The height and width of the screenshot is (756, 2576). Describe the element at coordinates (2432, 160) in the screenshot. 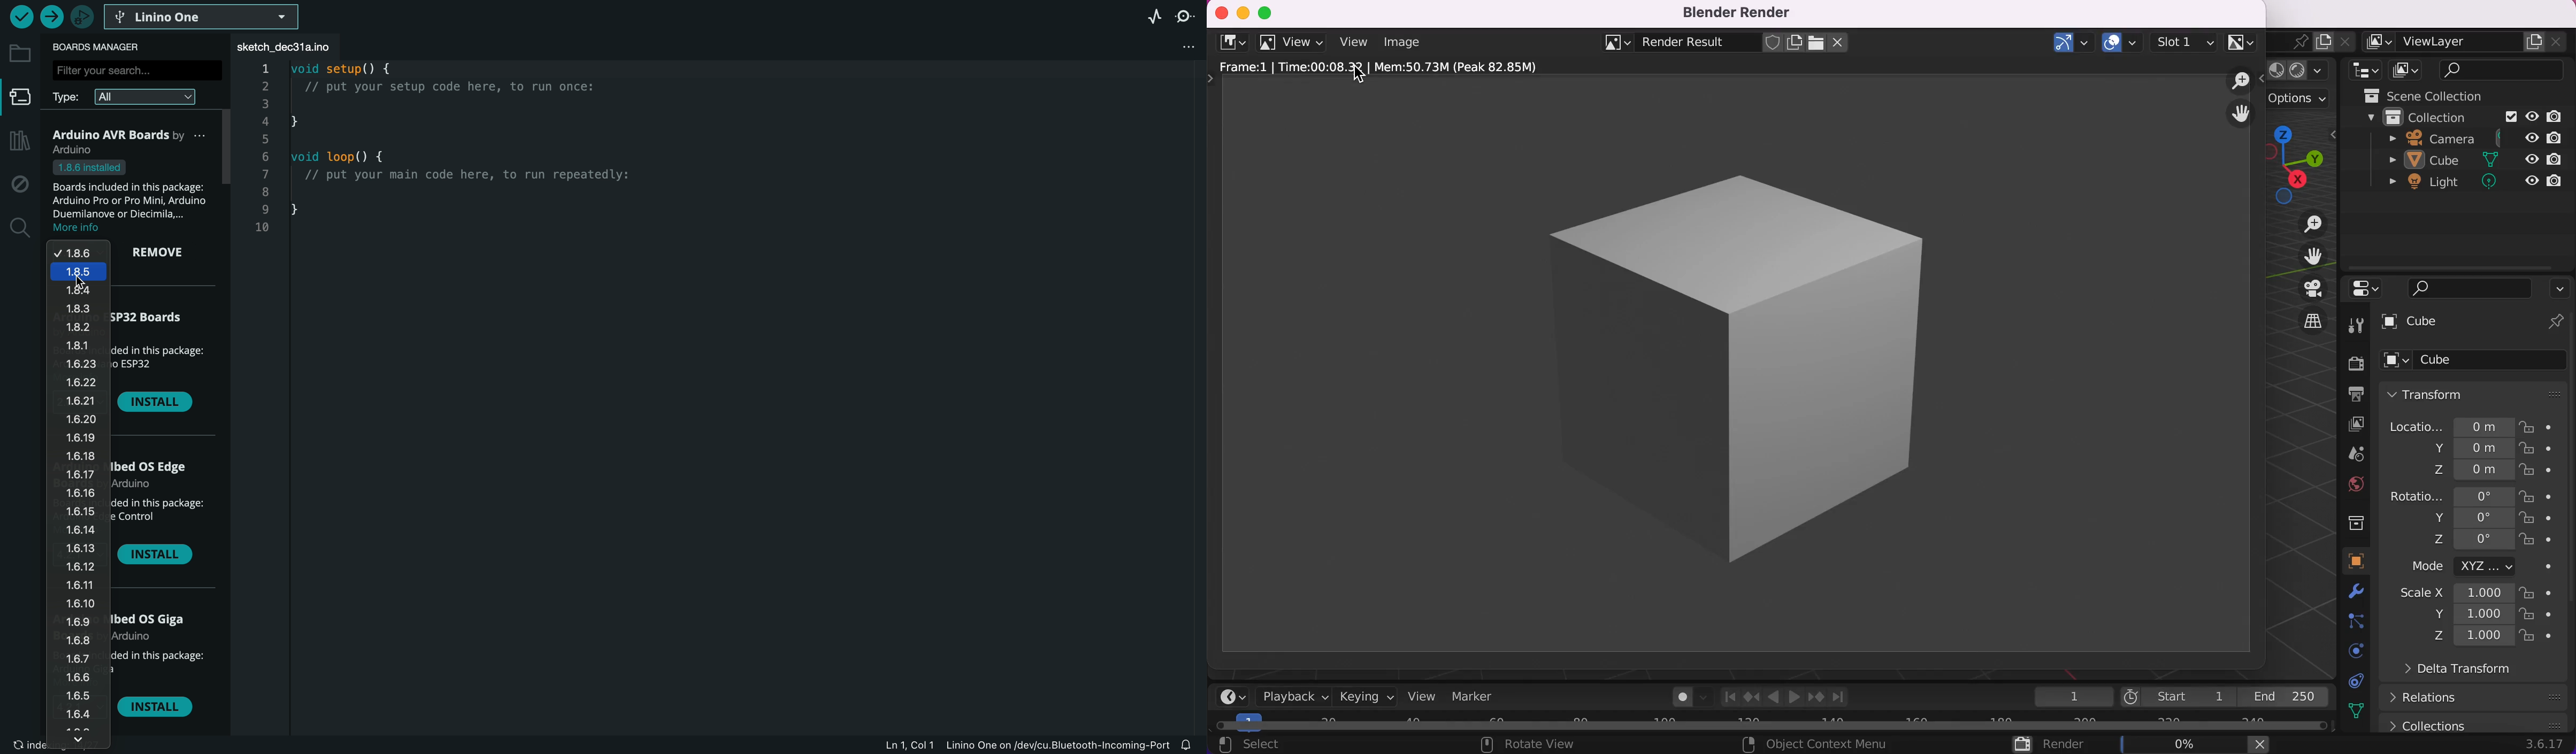

I see `sube` at that location.